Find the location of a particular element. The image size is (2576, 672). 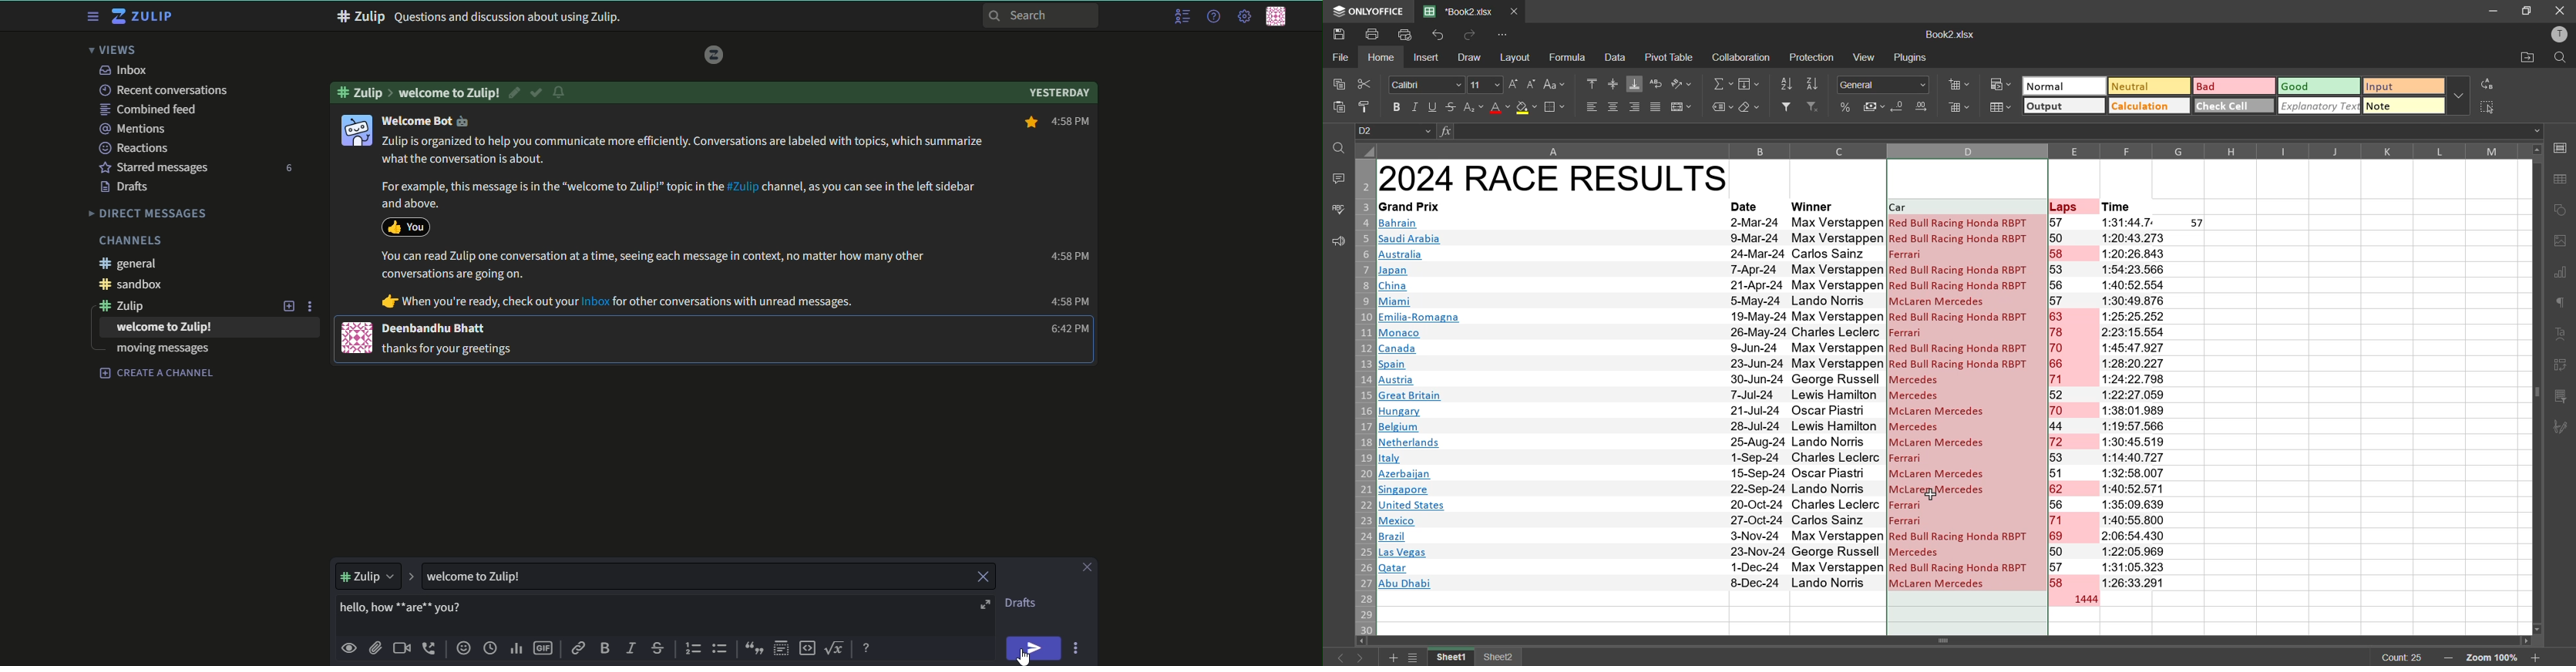

insert is located at coordinates (1427, 59).